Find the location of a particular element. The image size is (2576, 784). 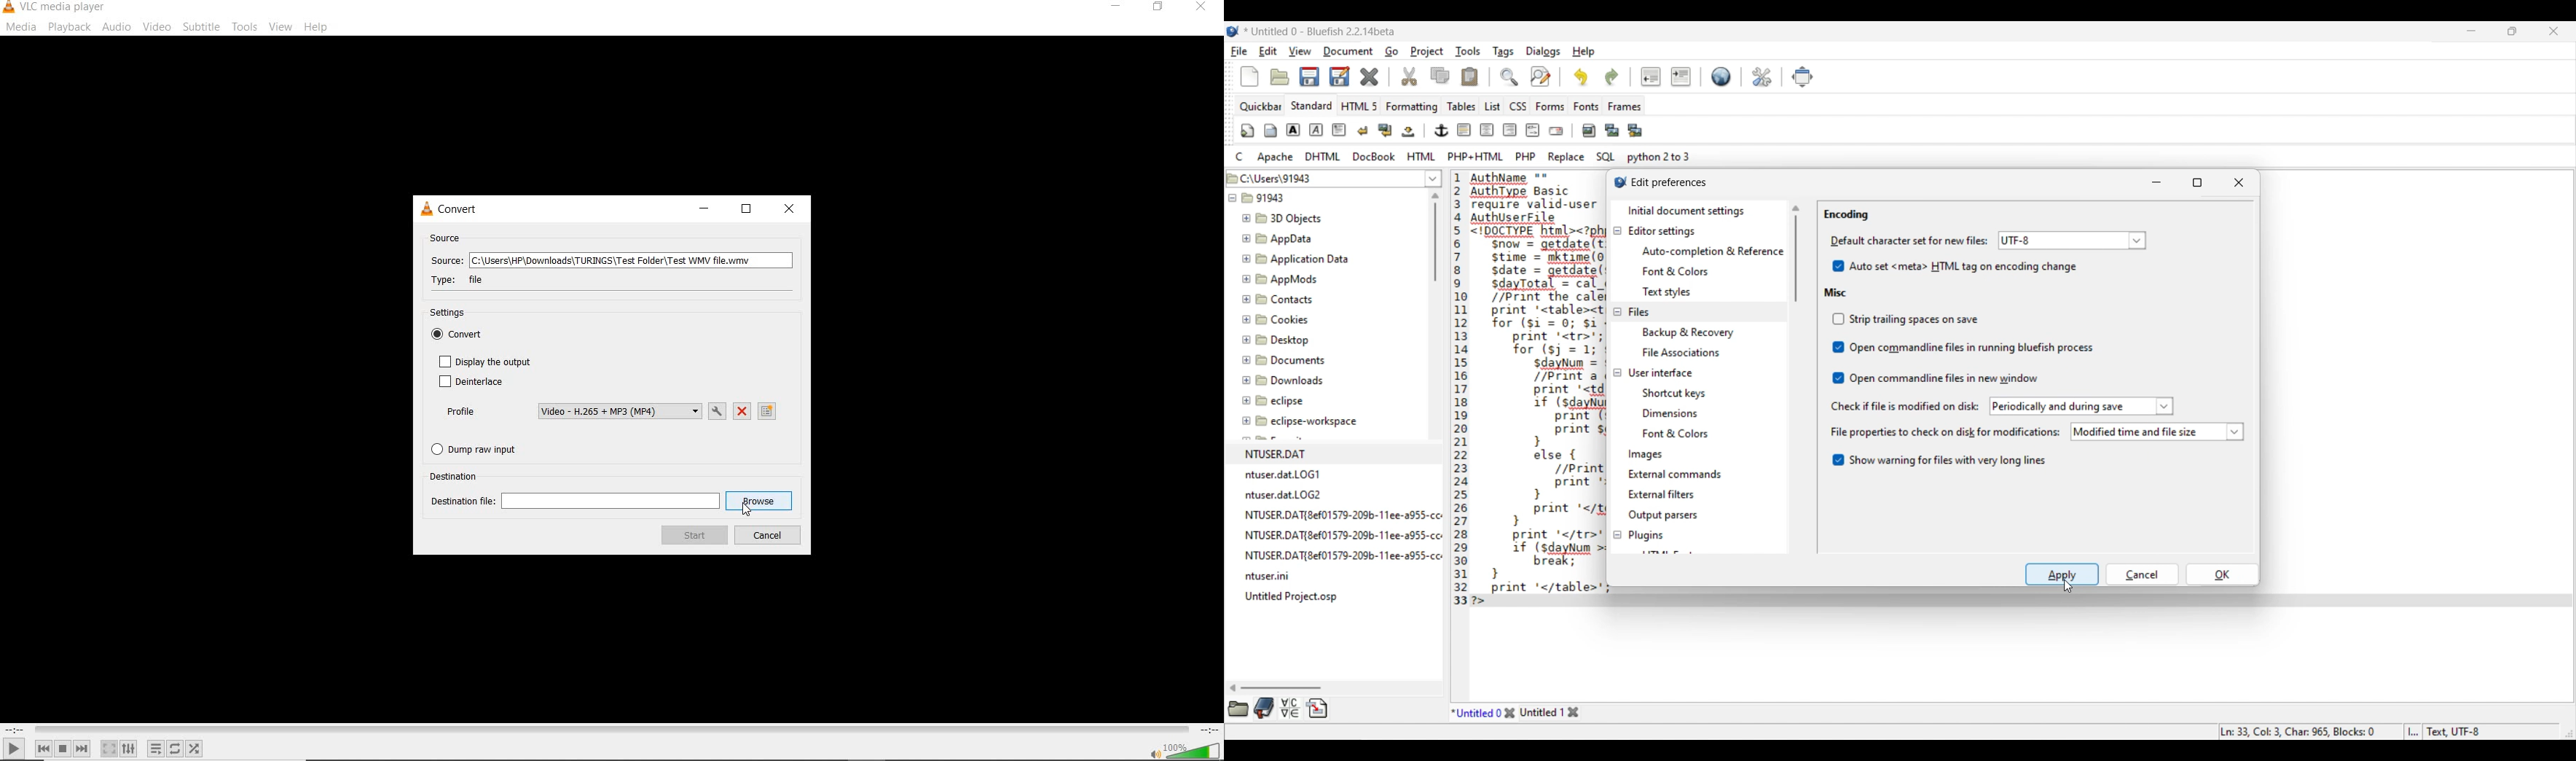

Quickbar is located at coordinates (1260, 107).